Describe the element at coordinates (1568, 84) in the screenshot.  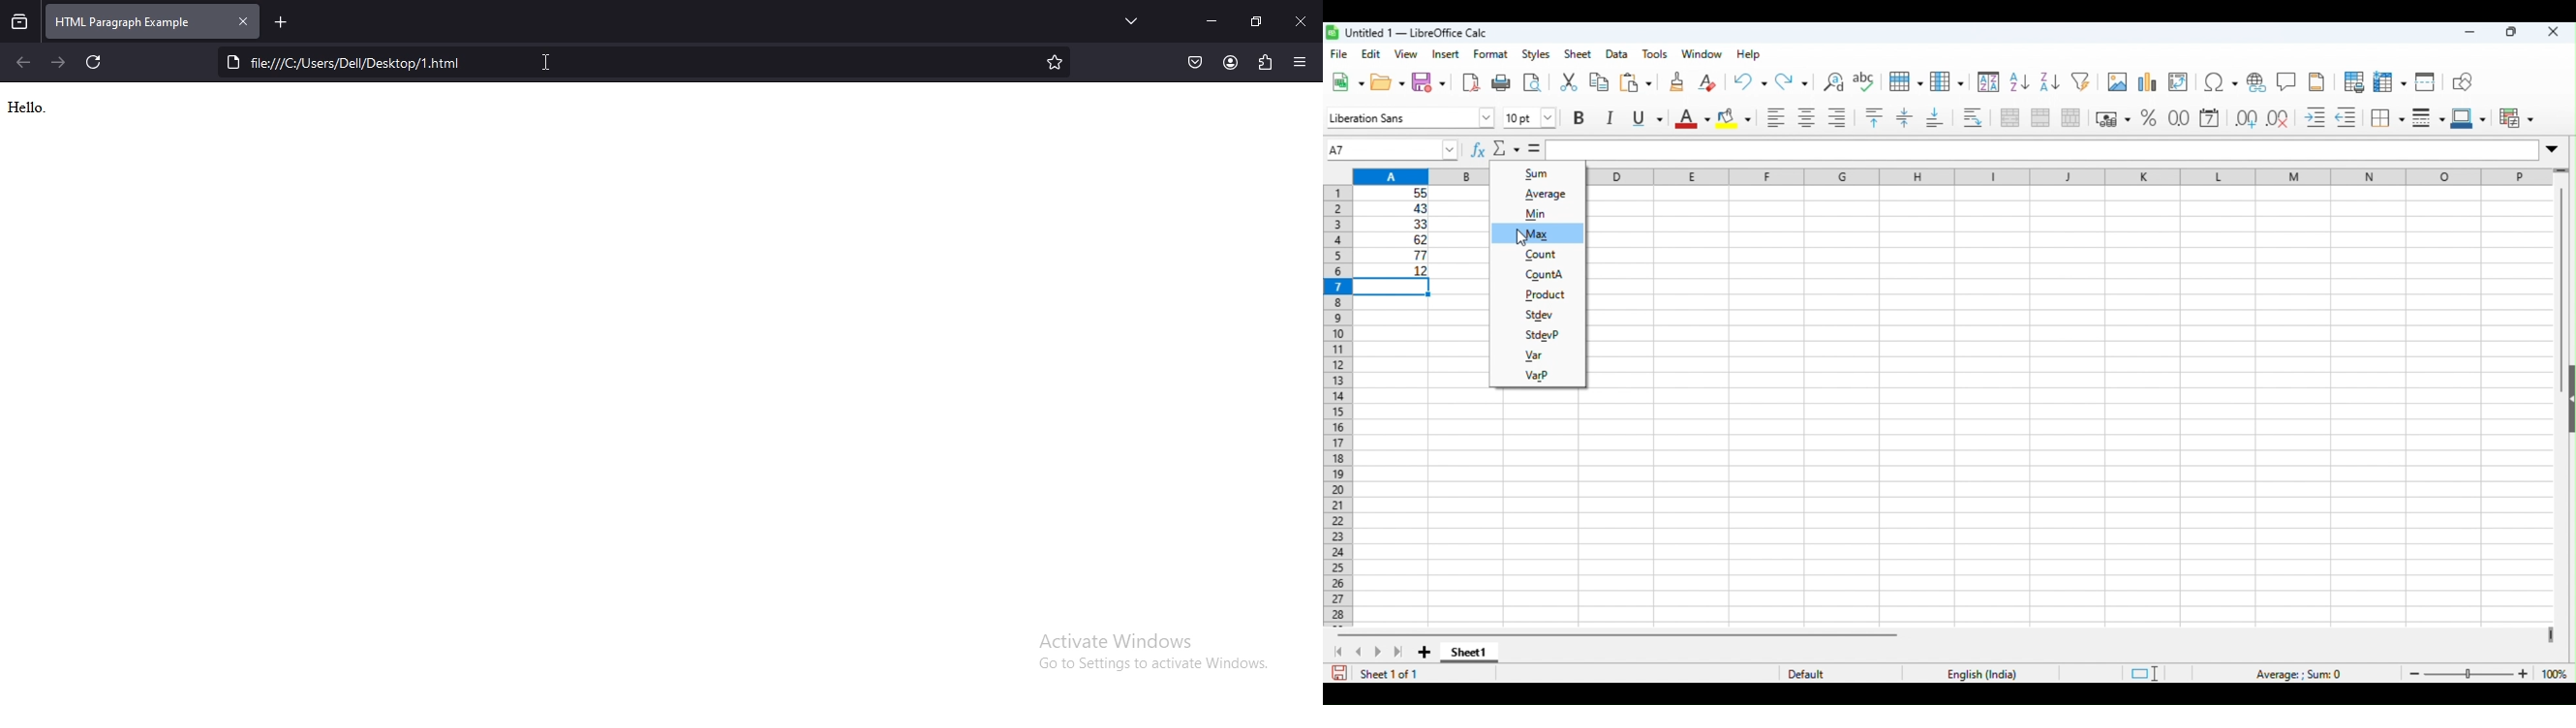
I see `cut` at that location.